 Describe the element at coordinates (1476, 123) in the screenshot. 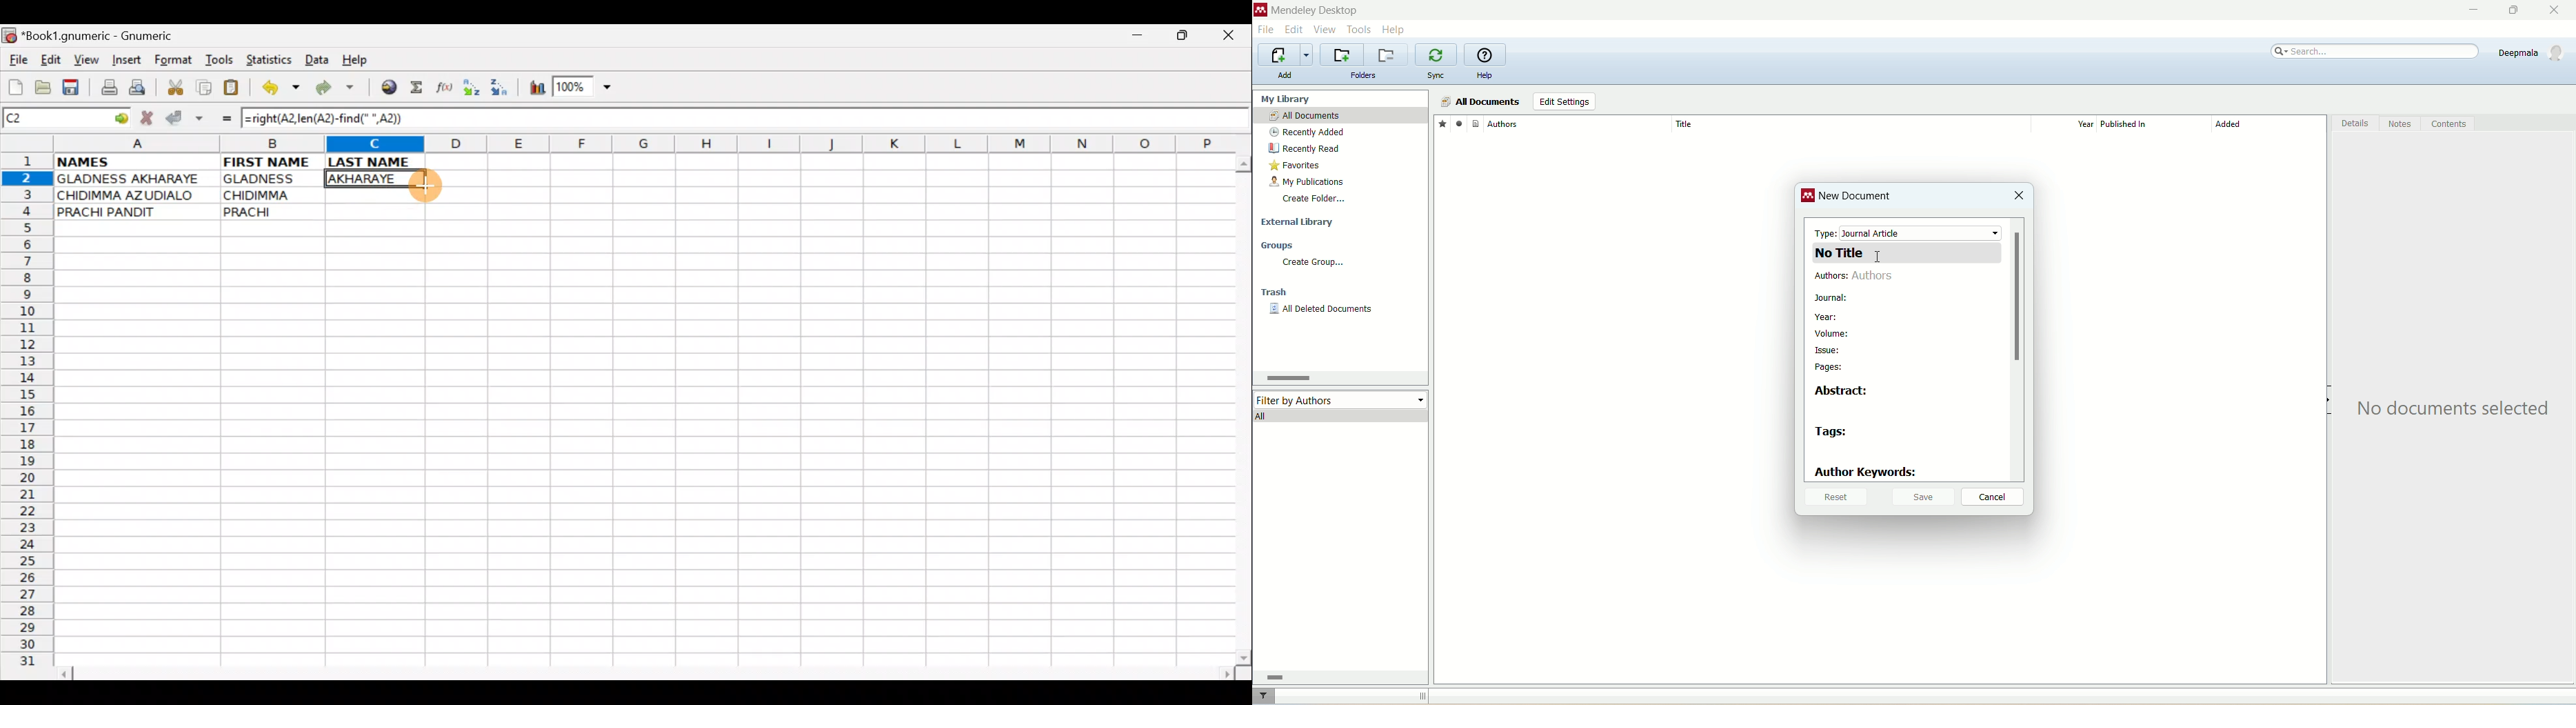

I see `document` at that location.